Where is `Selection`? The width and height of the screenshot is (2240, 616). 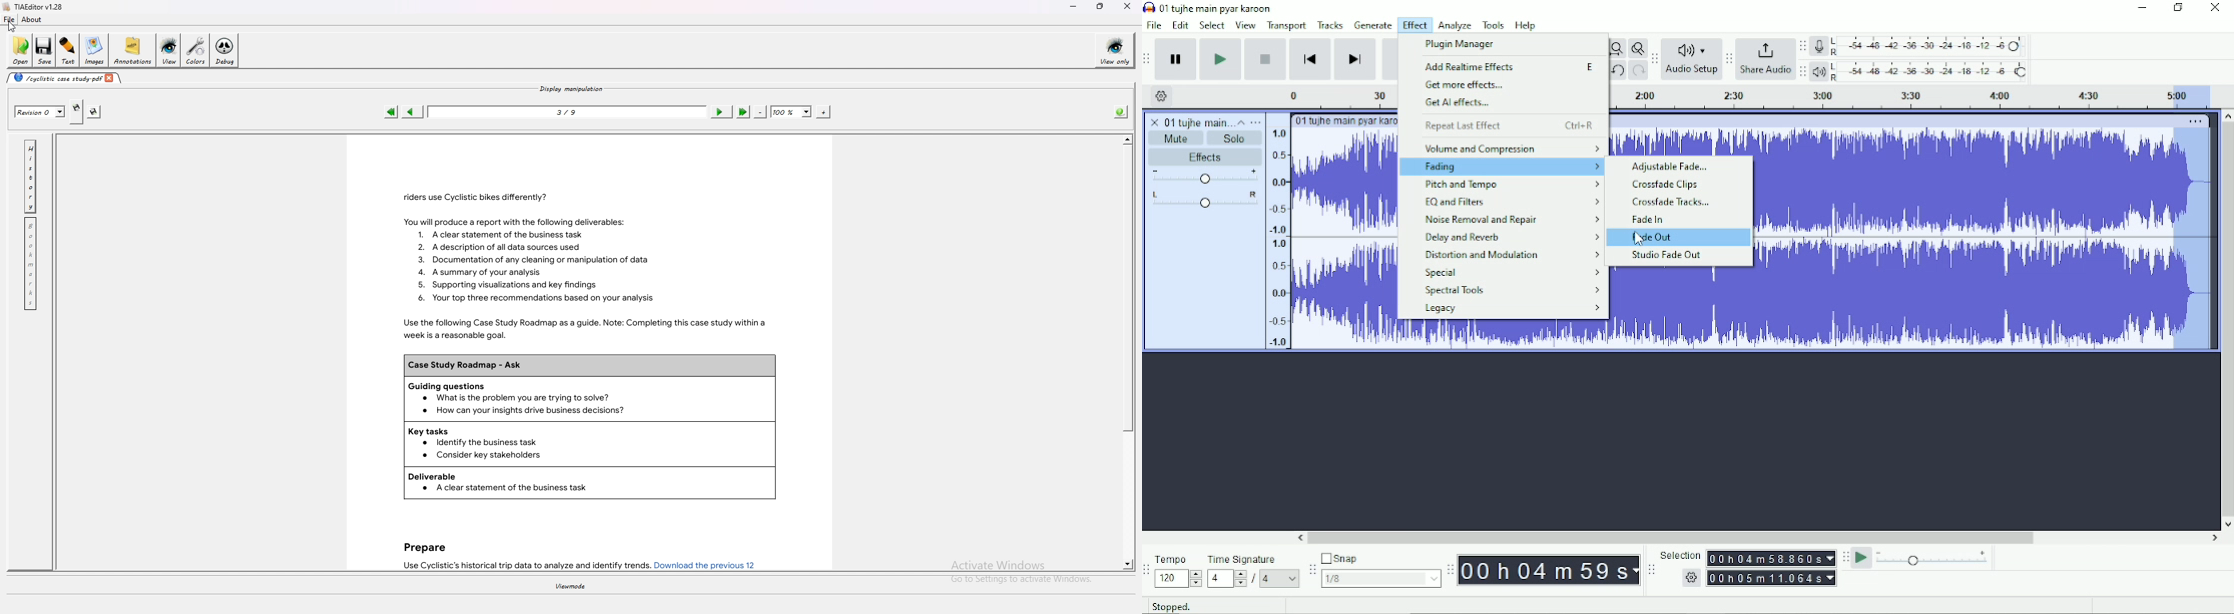 Selection is located at coordinates (1680, 553).